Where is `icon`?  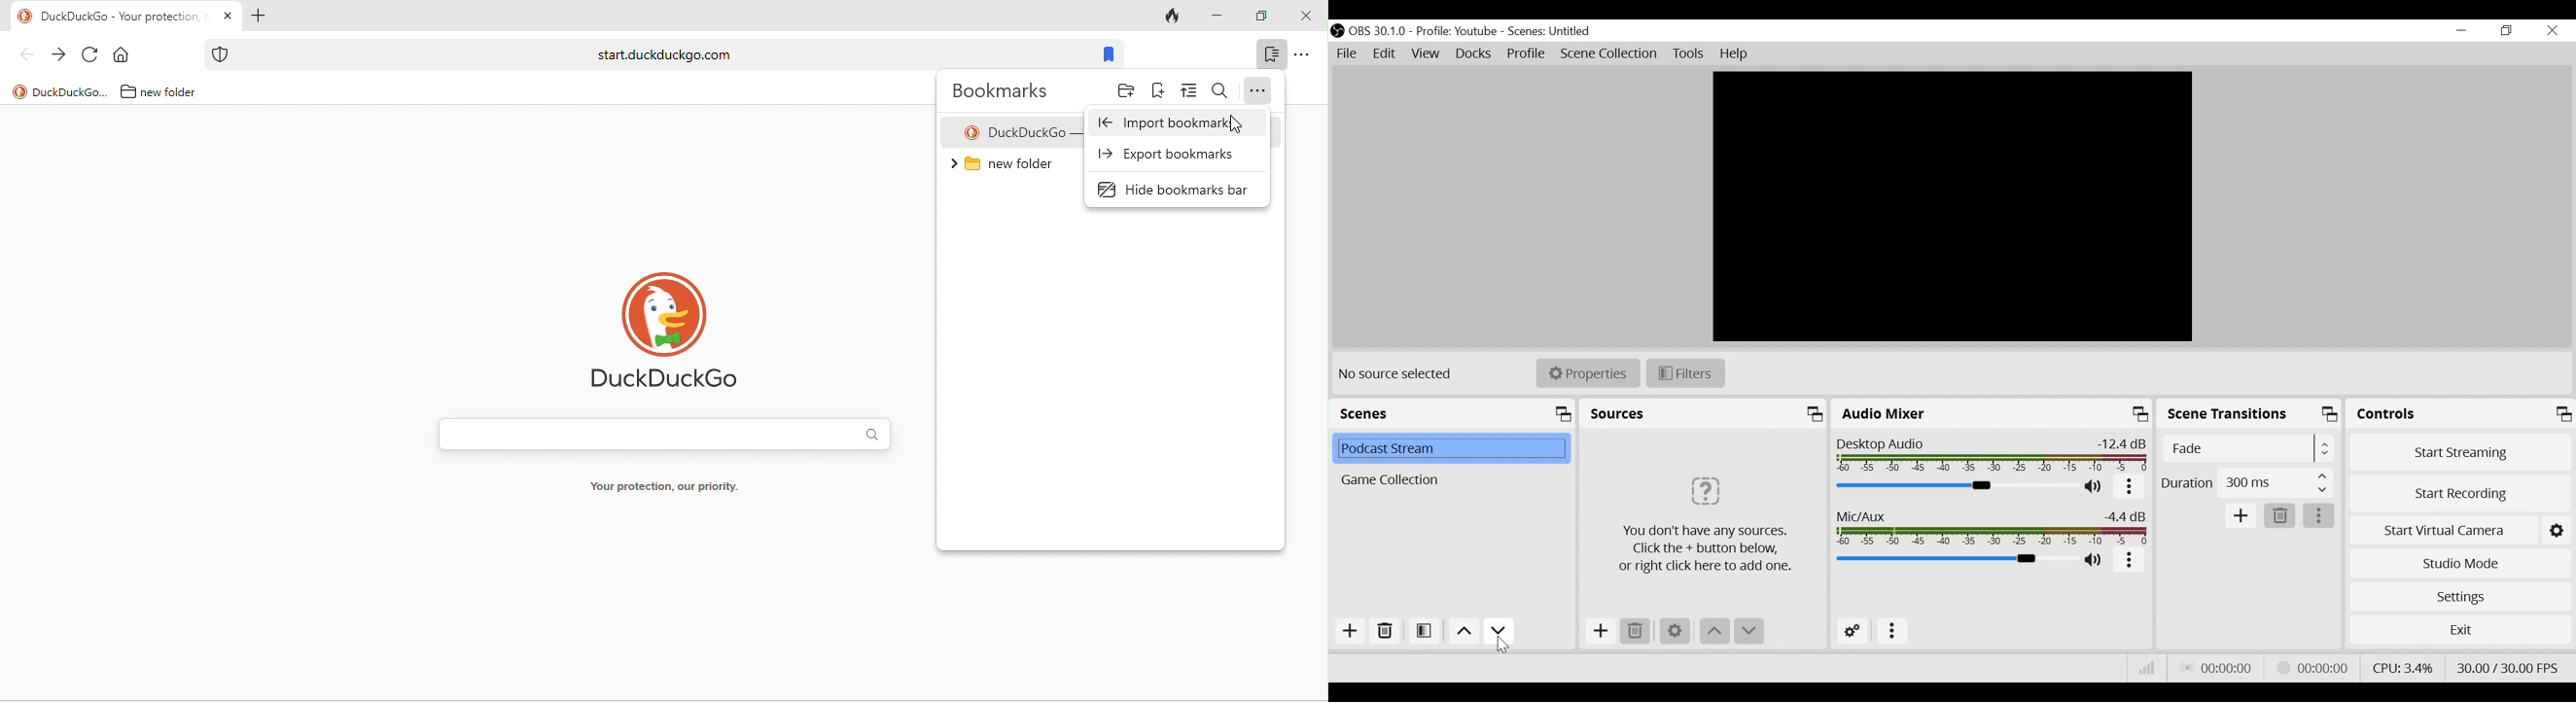 icon is located at coordinates (19, 92).